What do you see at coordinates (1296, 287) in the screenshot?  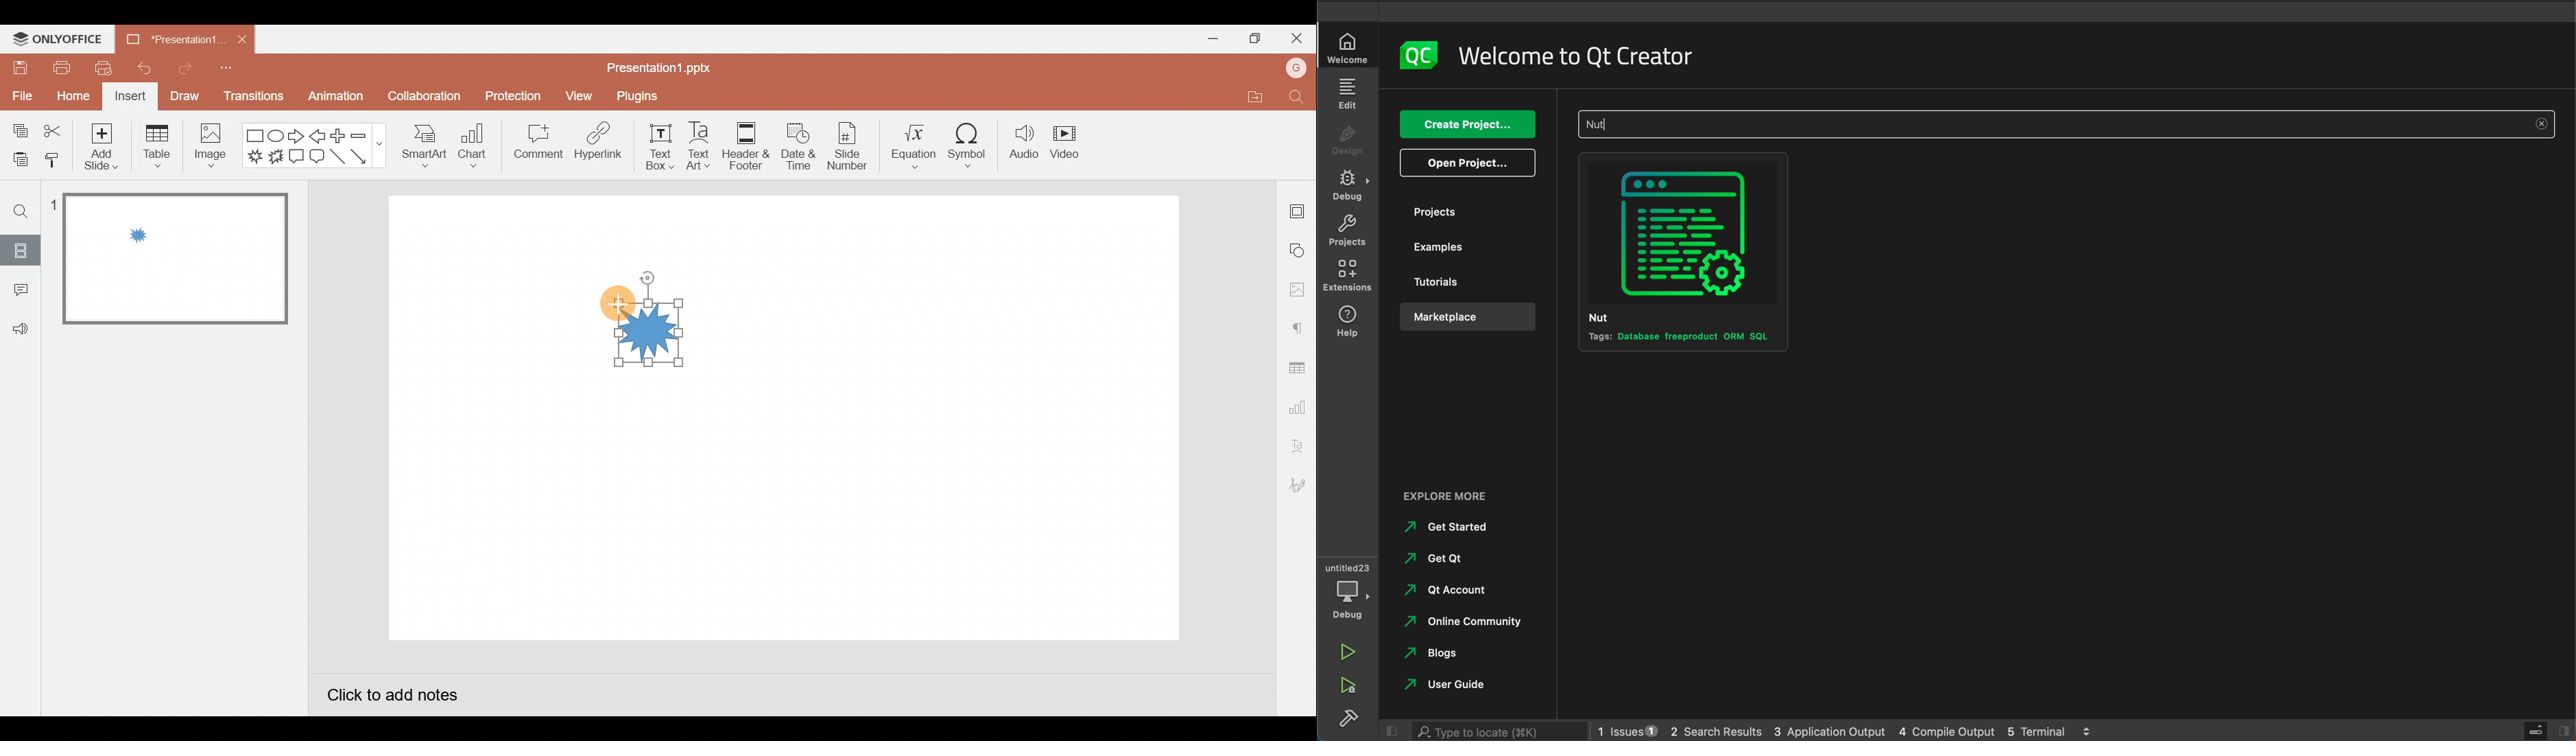 I see `Image settings` at bounding box center [1296, 287].